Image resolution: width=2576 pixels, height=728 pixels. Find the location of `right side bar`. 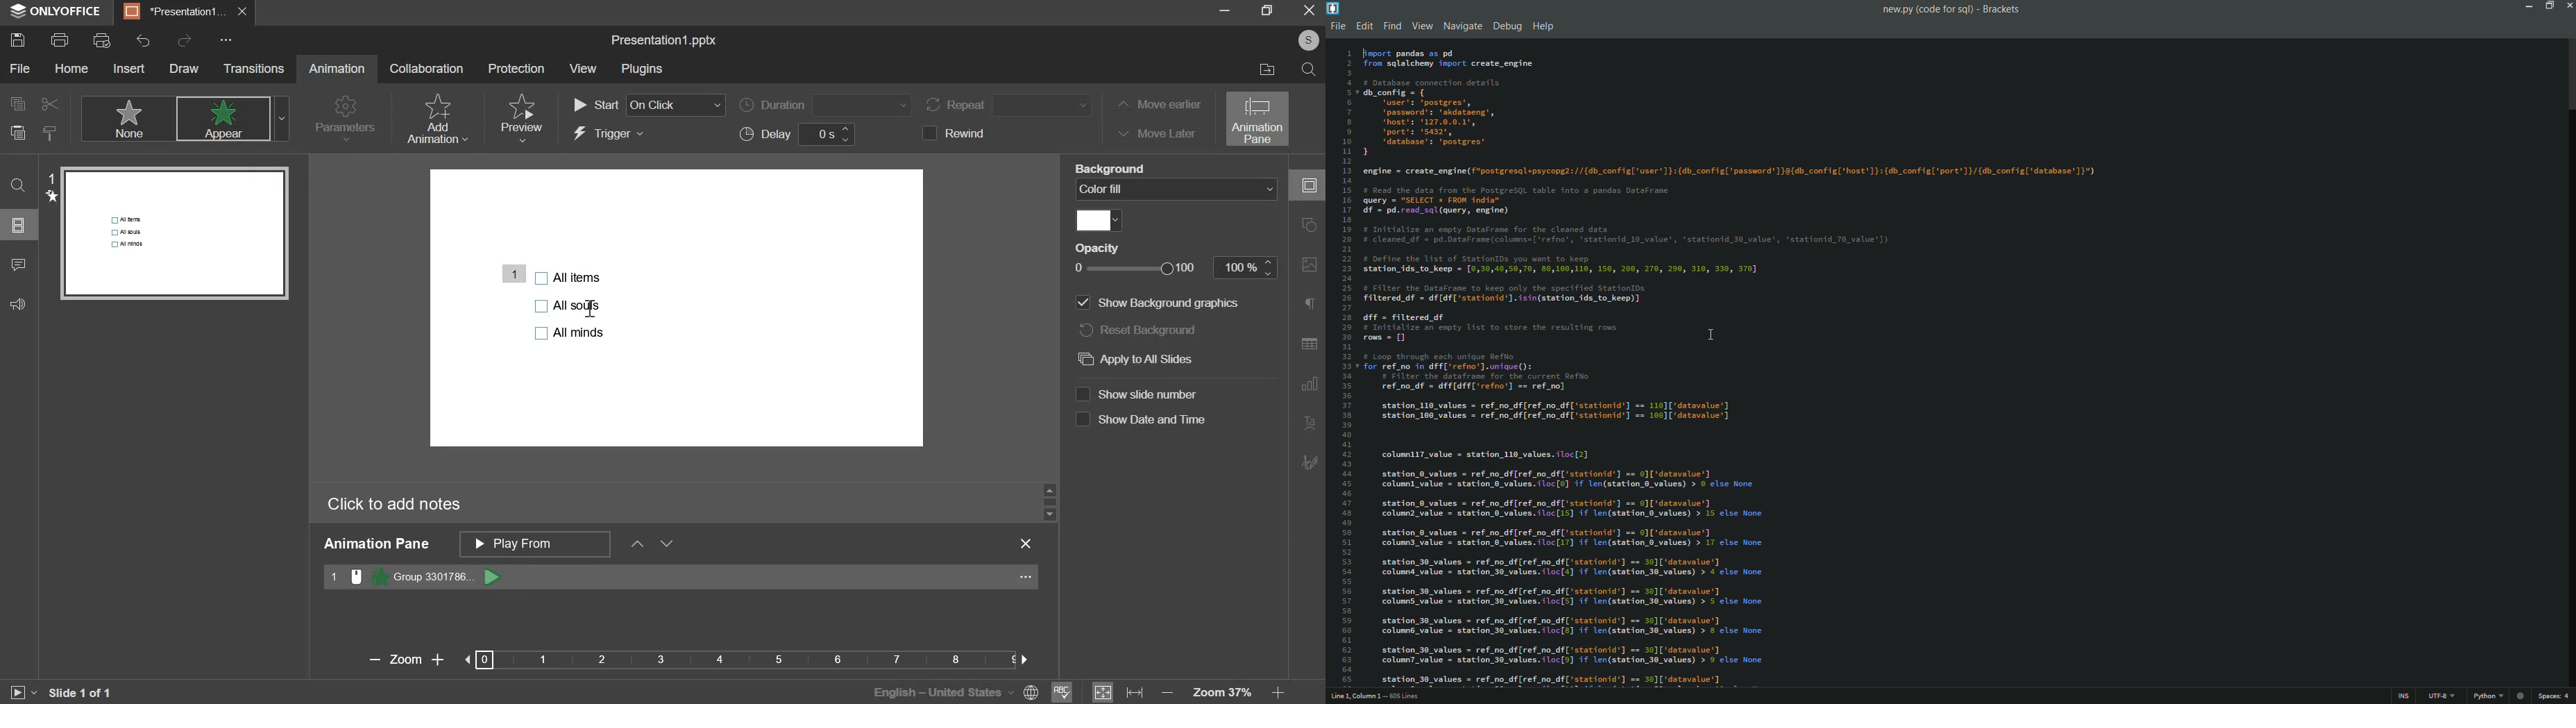

right side bar is located at coordinates (1309, 324).